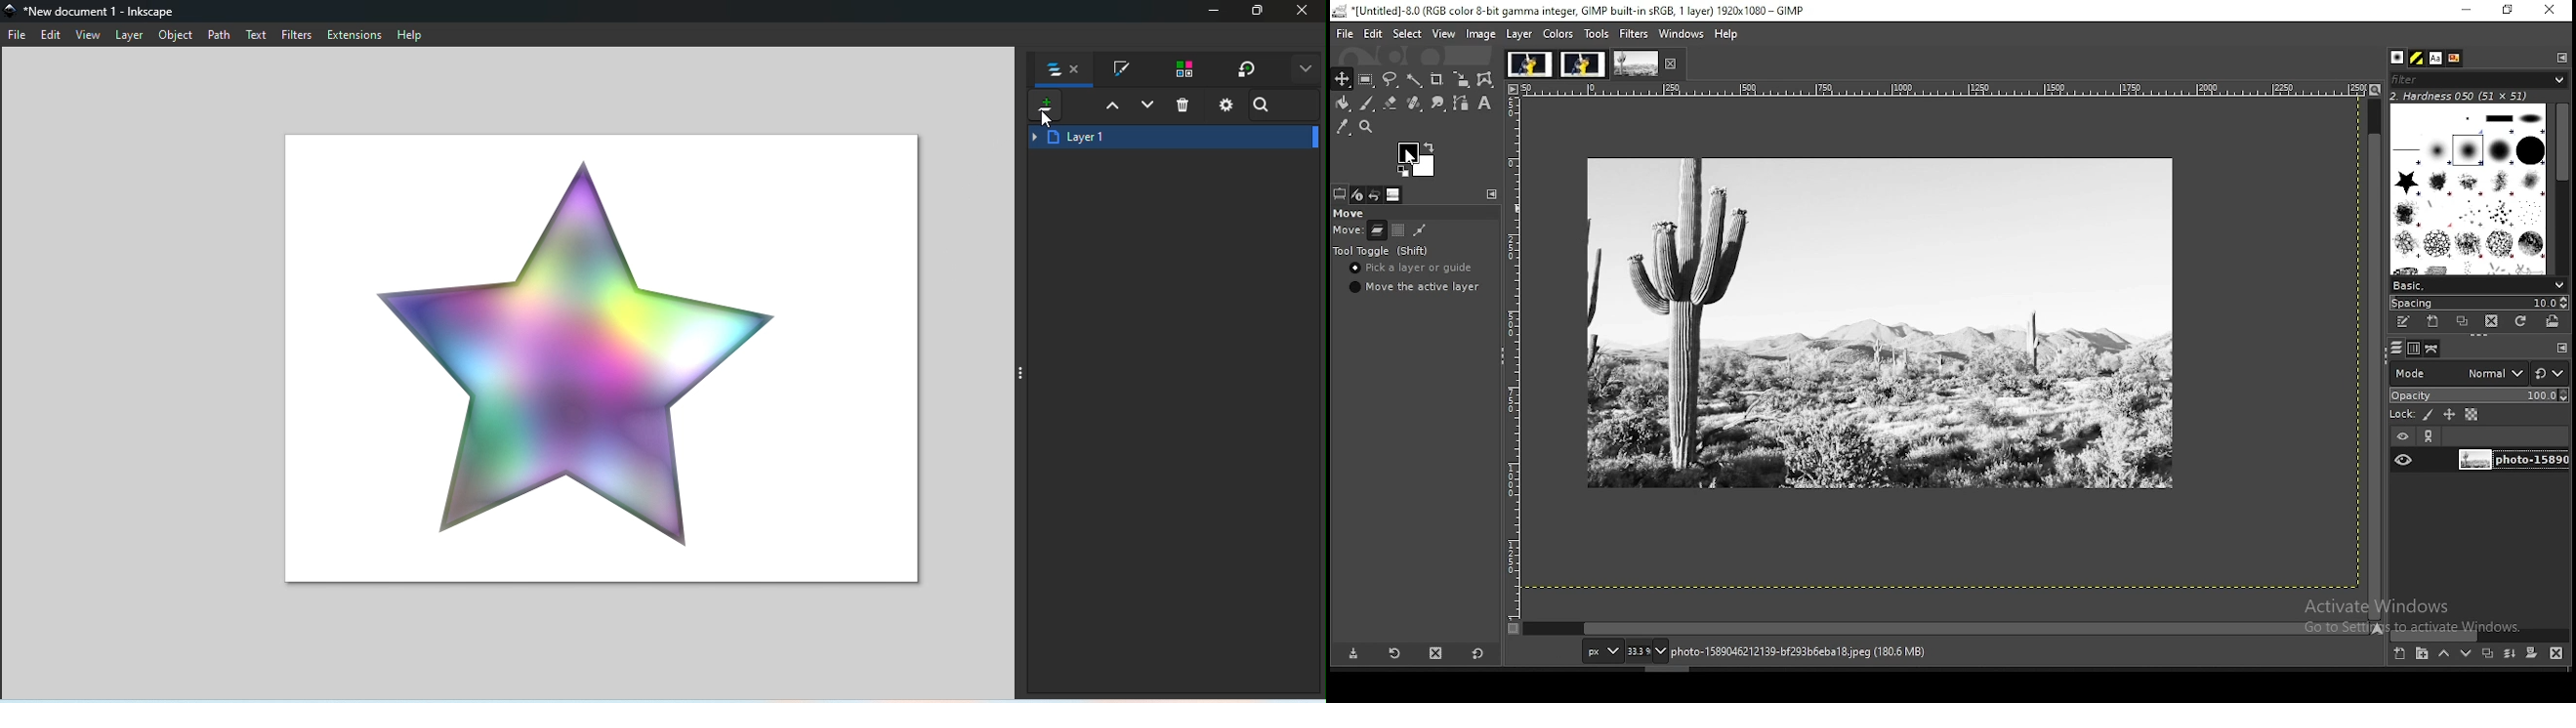 The height and width of the screenshot is (728, 2576). I want to click on open brush as image, so click(2554, 322).